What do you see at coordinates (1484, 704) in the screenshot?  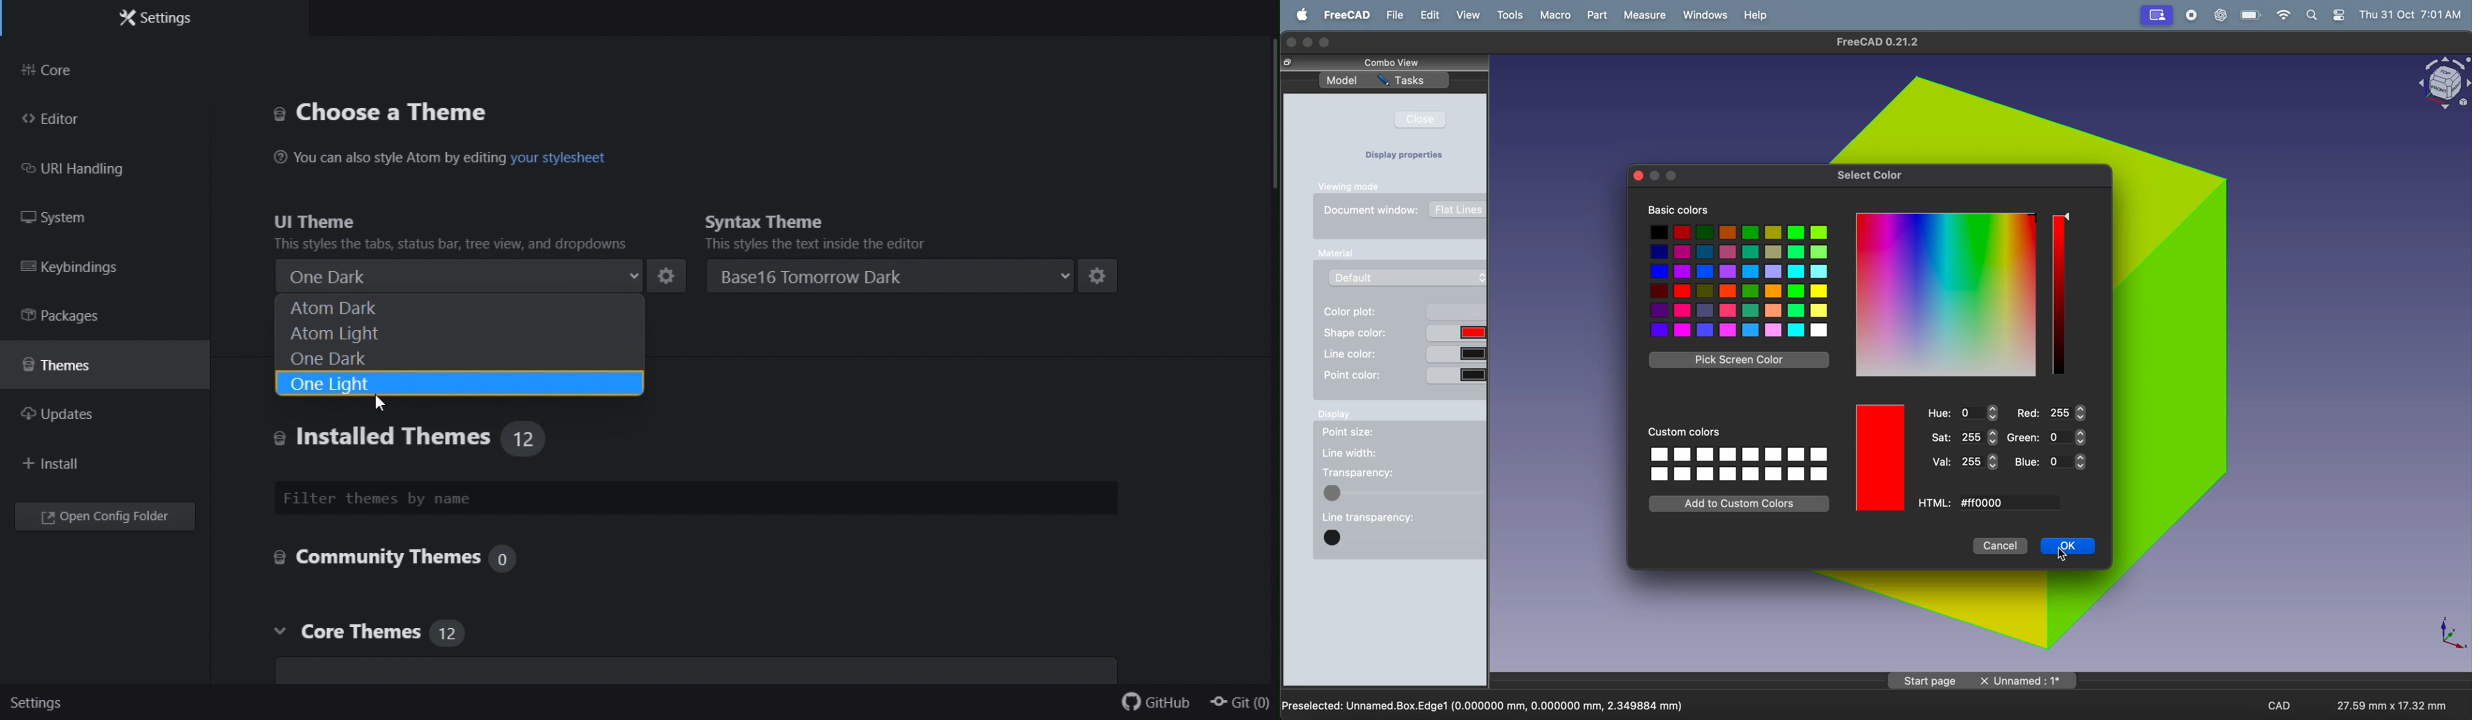 I see `preselected unamed` at bounding box center [1484, 704].